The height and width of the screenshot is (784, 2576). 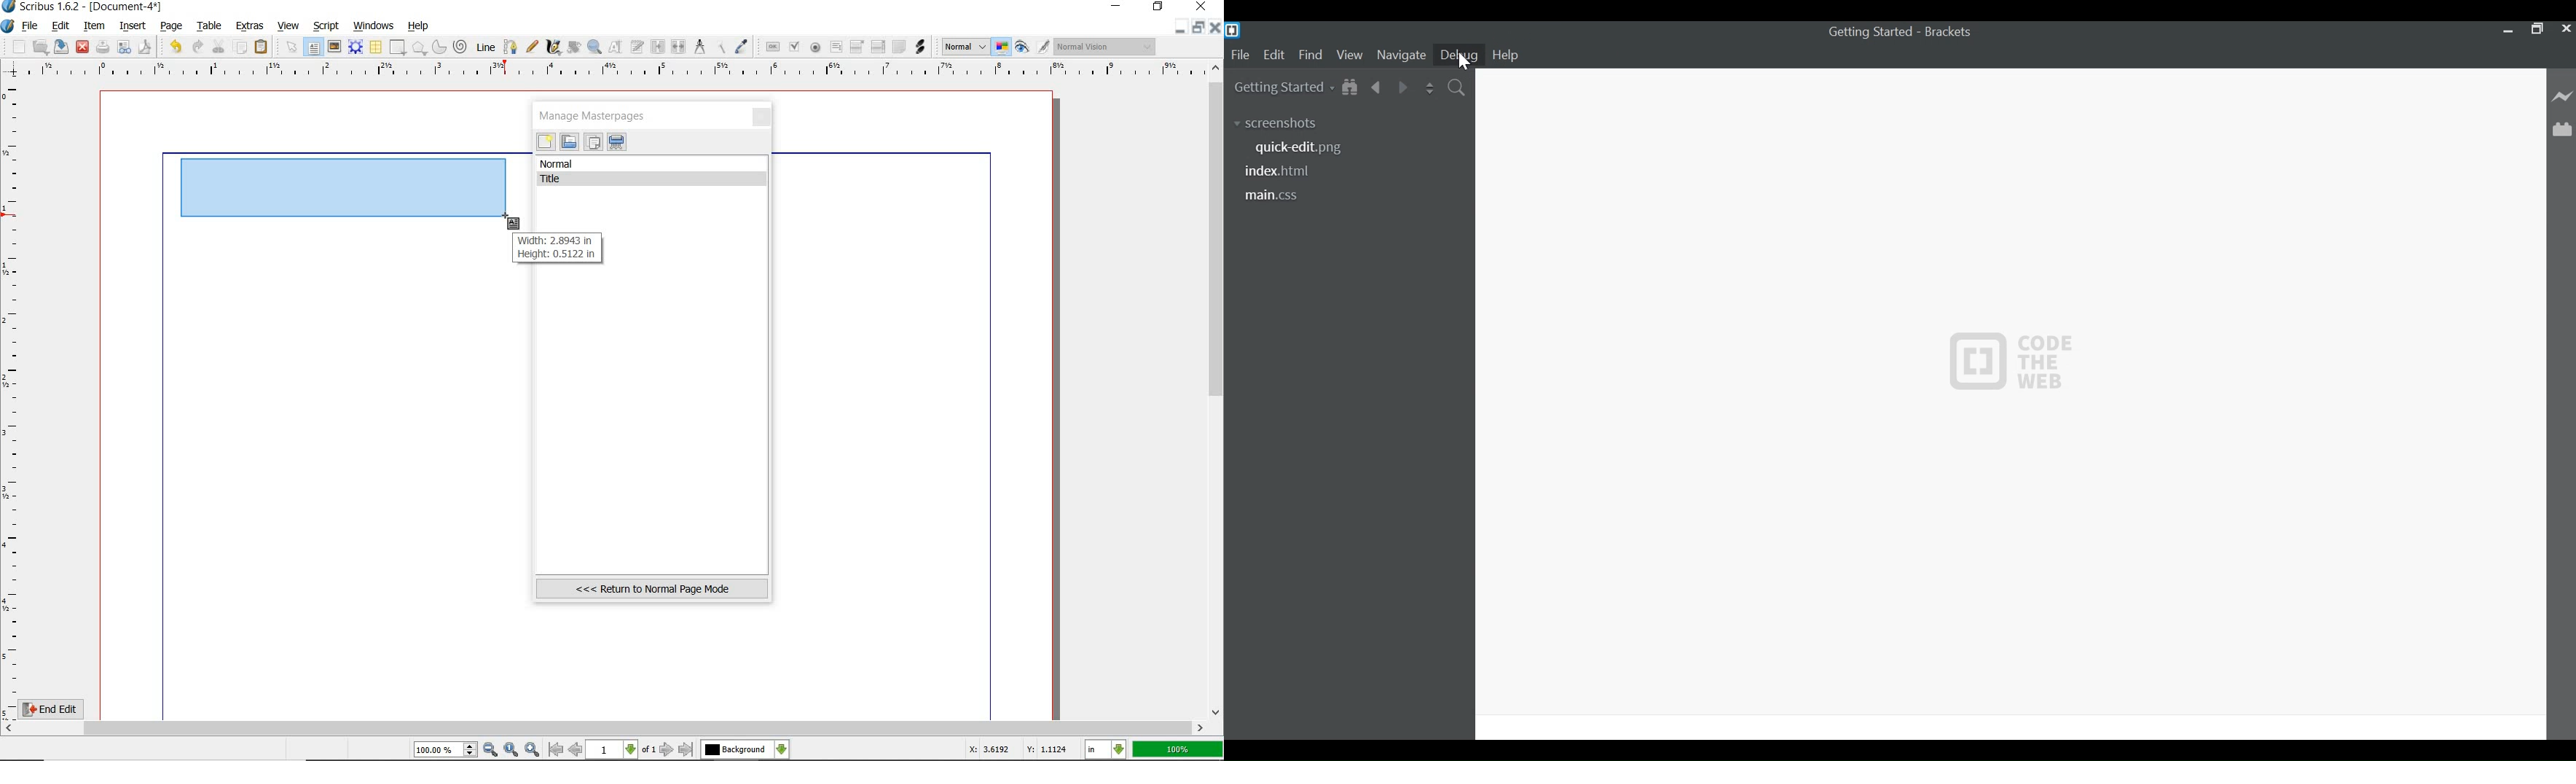 I want to click on preflight verifier, so click(x=125, y=48).